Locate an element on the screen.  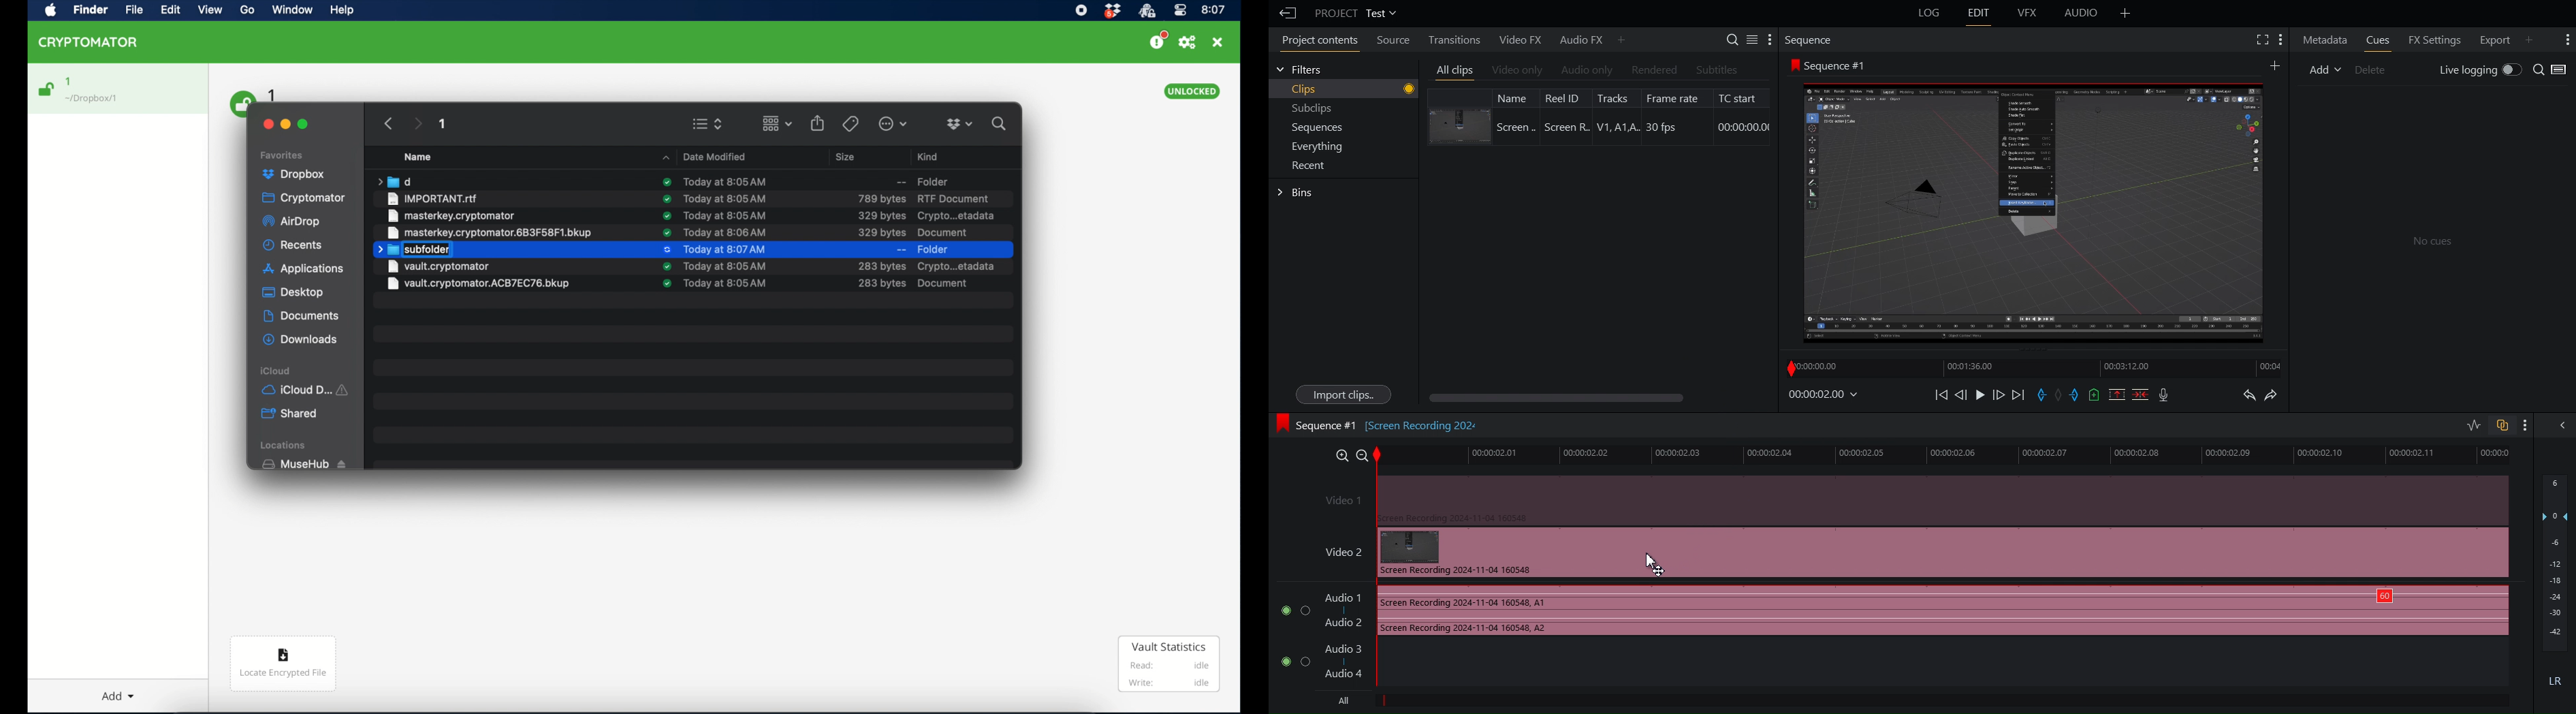
Window is located at coordinates (296, 12).